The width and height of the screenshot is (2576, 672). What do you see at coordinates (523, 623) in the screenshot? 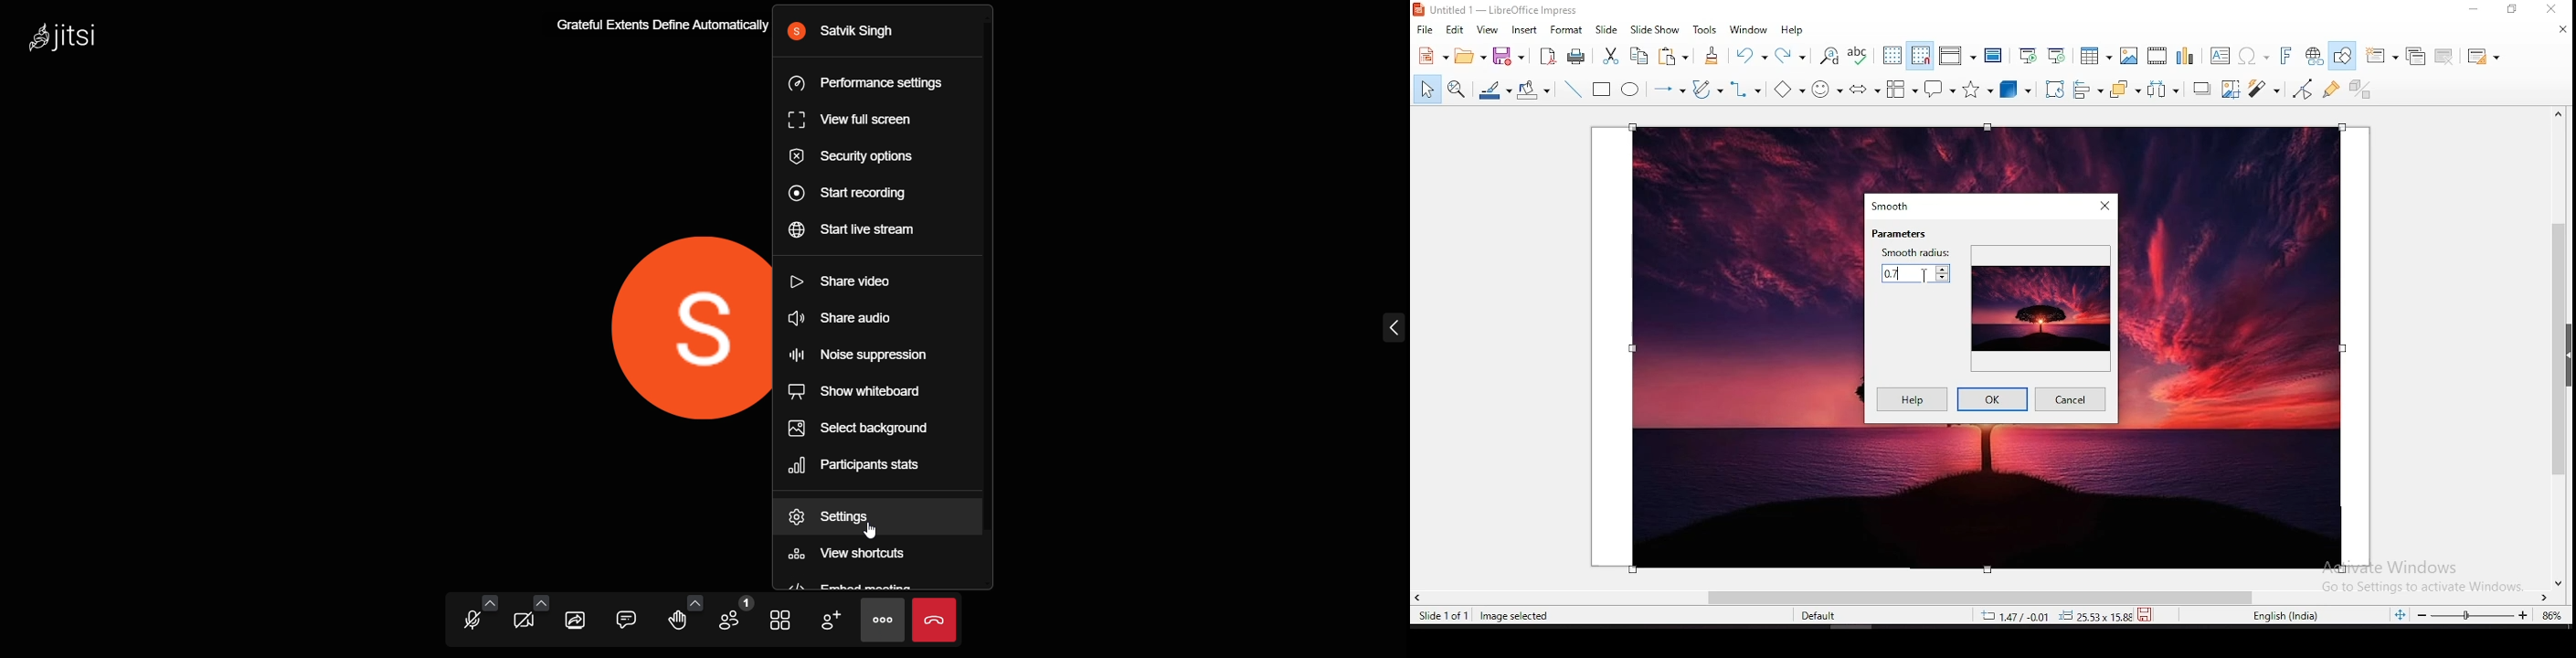
I see `video` at bounding box center [523, 623].